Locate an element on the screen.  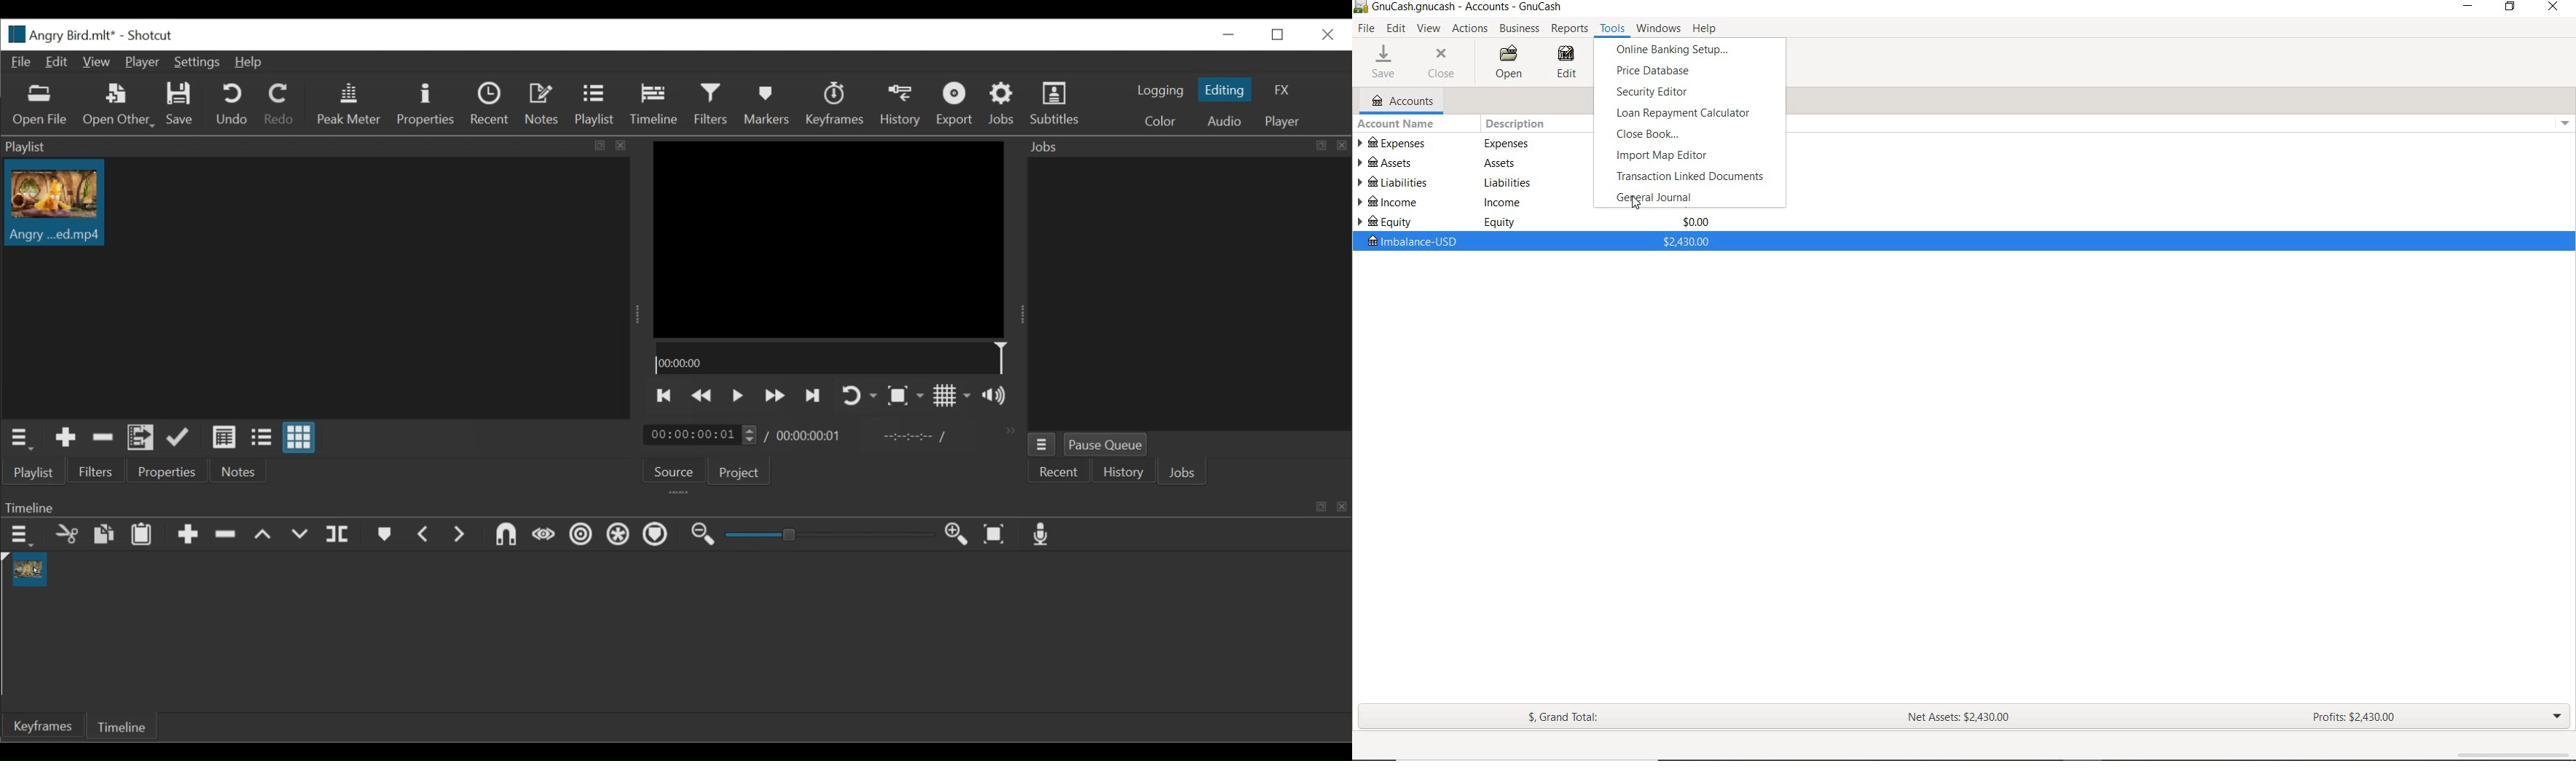
FX is located at coordinates (1282, 90).